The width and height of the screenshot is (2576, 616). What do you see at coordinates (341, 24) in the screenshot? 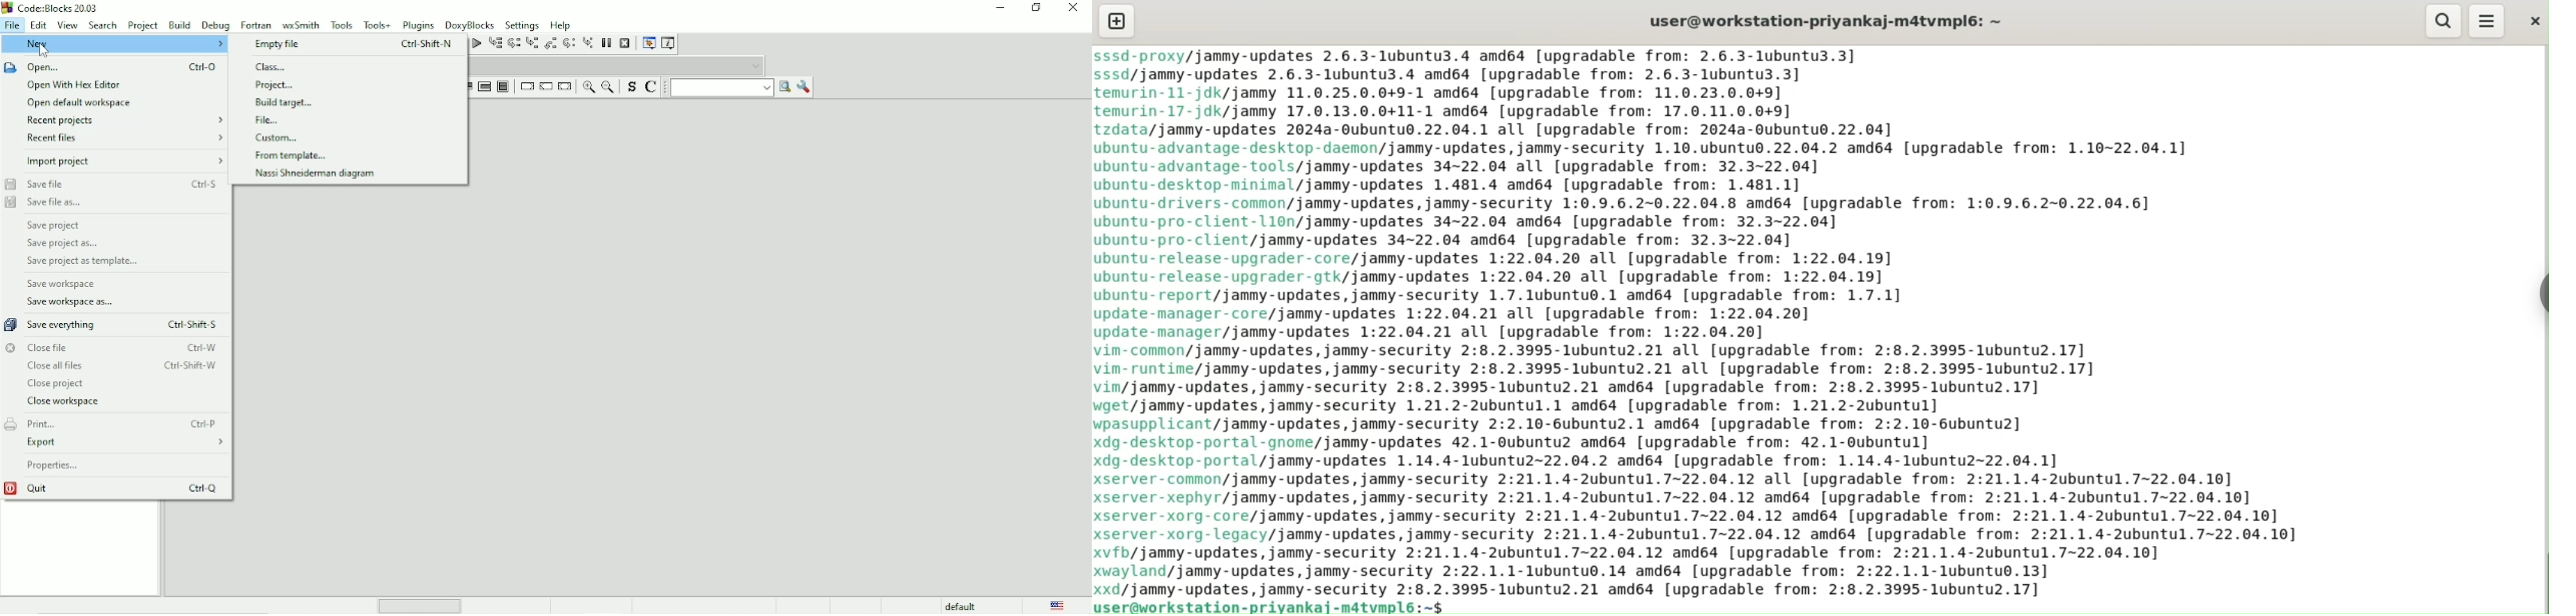
I see `Tools` at bounding box center [341, 24].